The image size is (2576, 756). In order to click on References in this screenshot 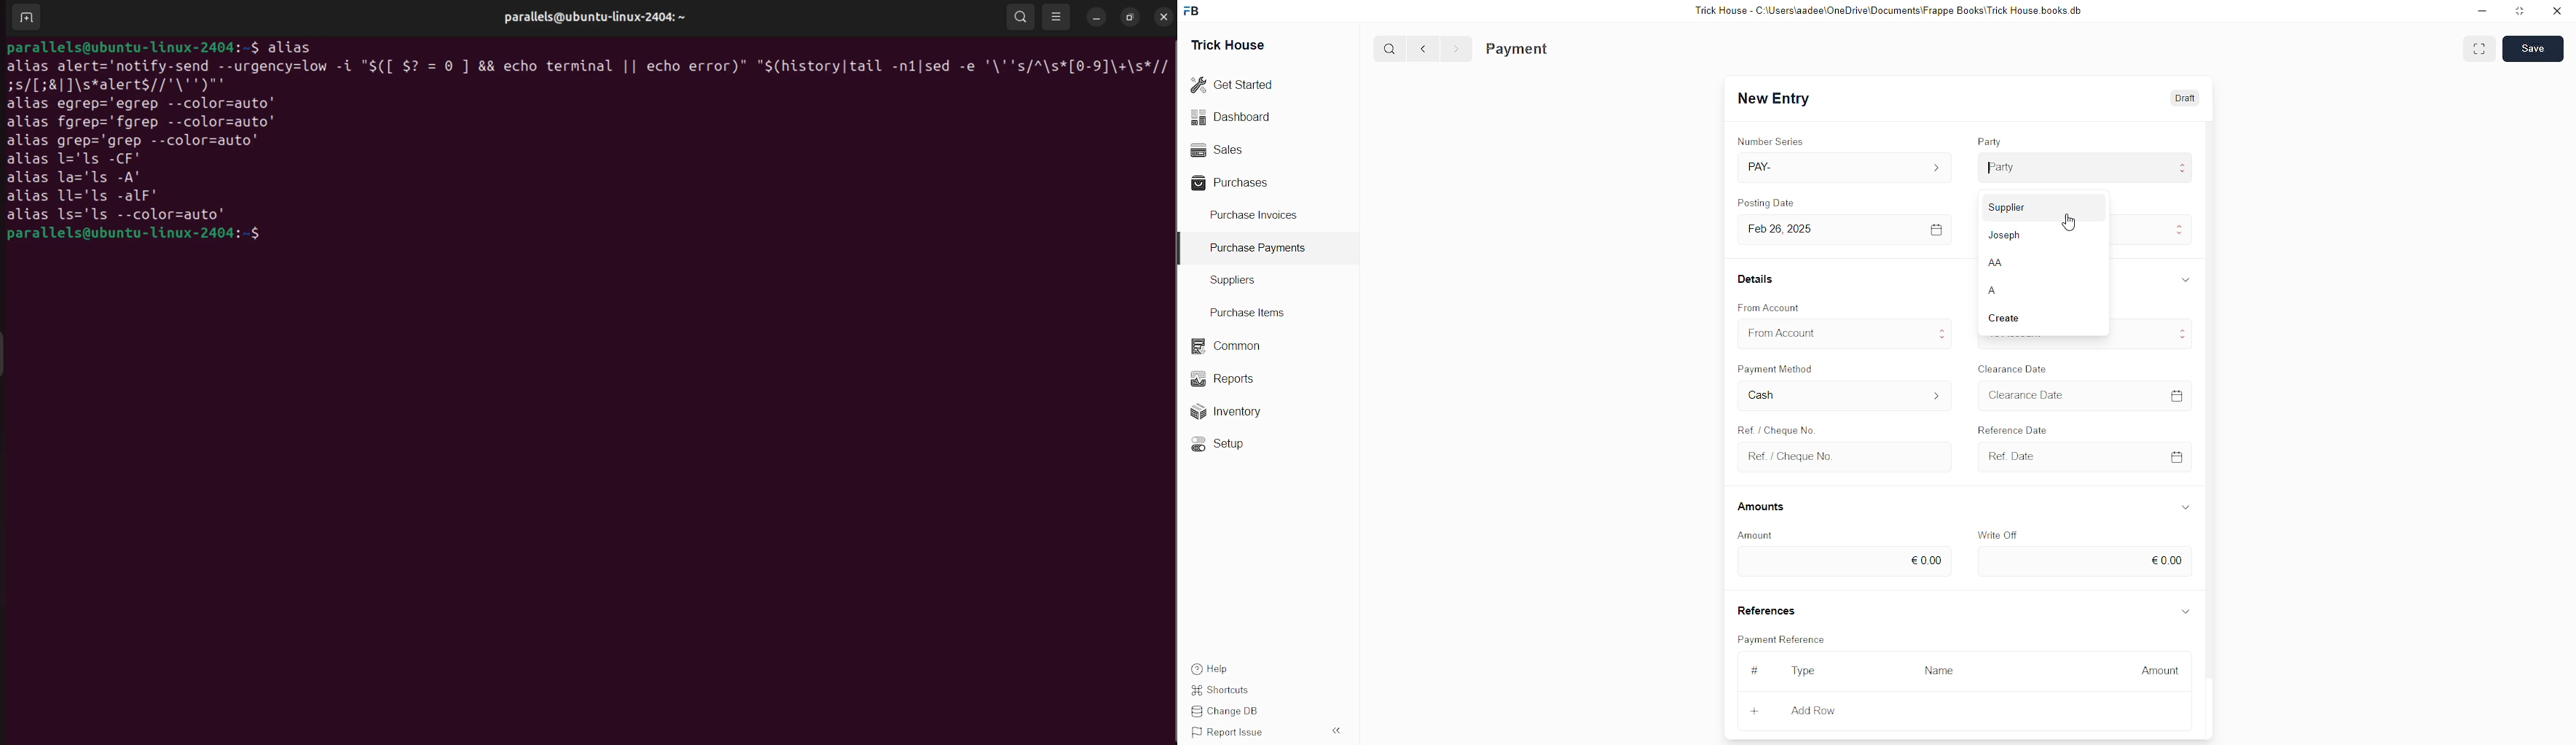, I will do `click(1766, 609)`.